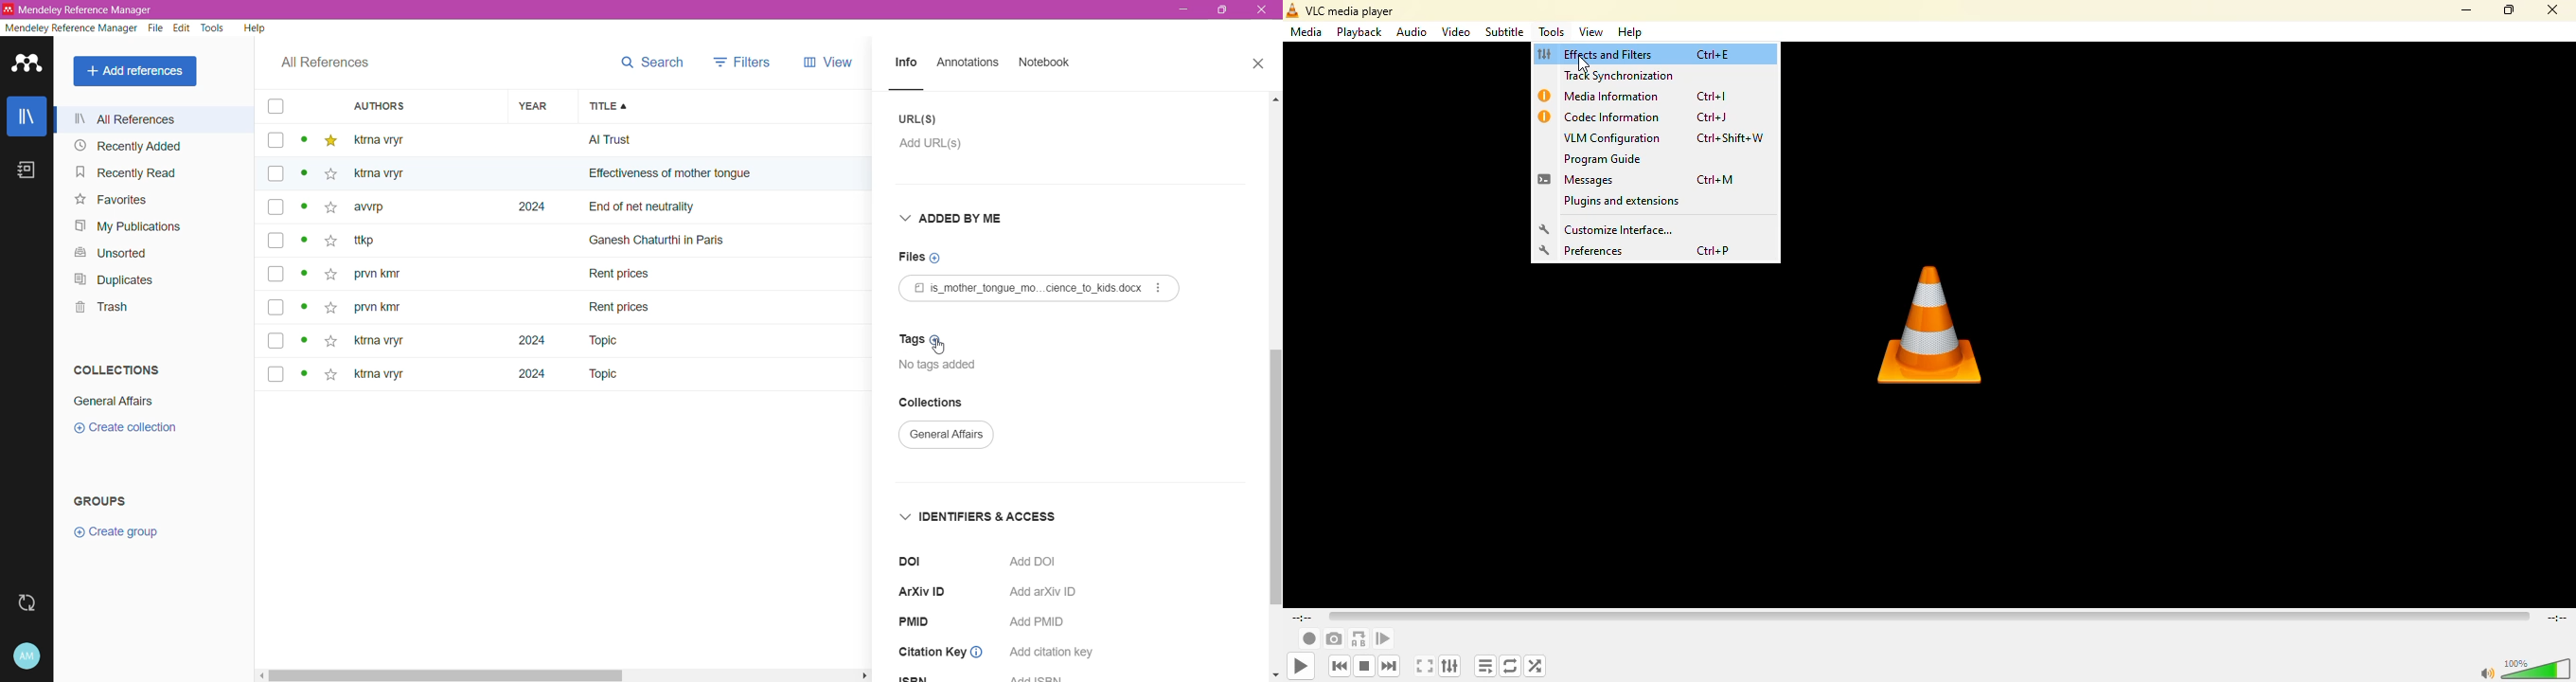  What do you see at coordinates (1333, 638) in the screenshot?
I see `take a snapshot` at bounding box center [1333, 638].